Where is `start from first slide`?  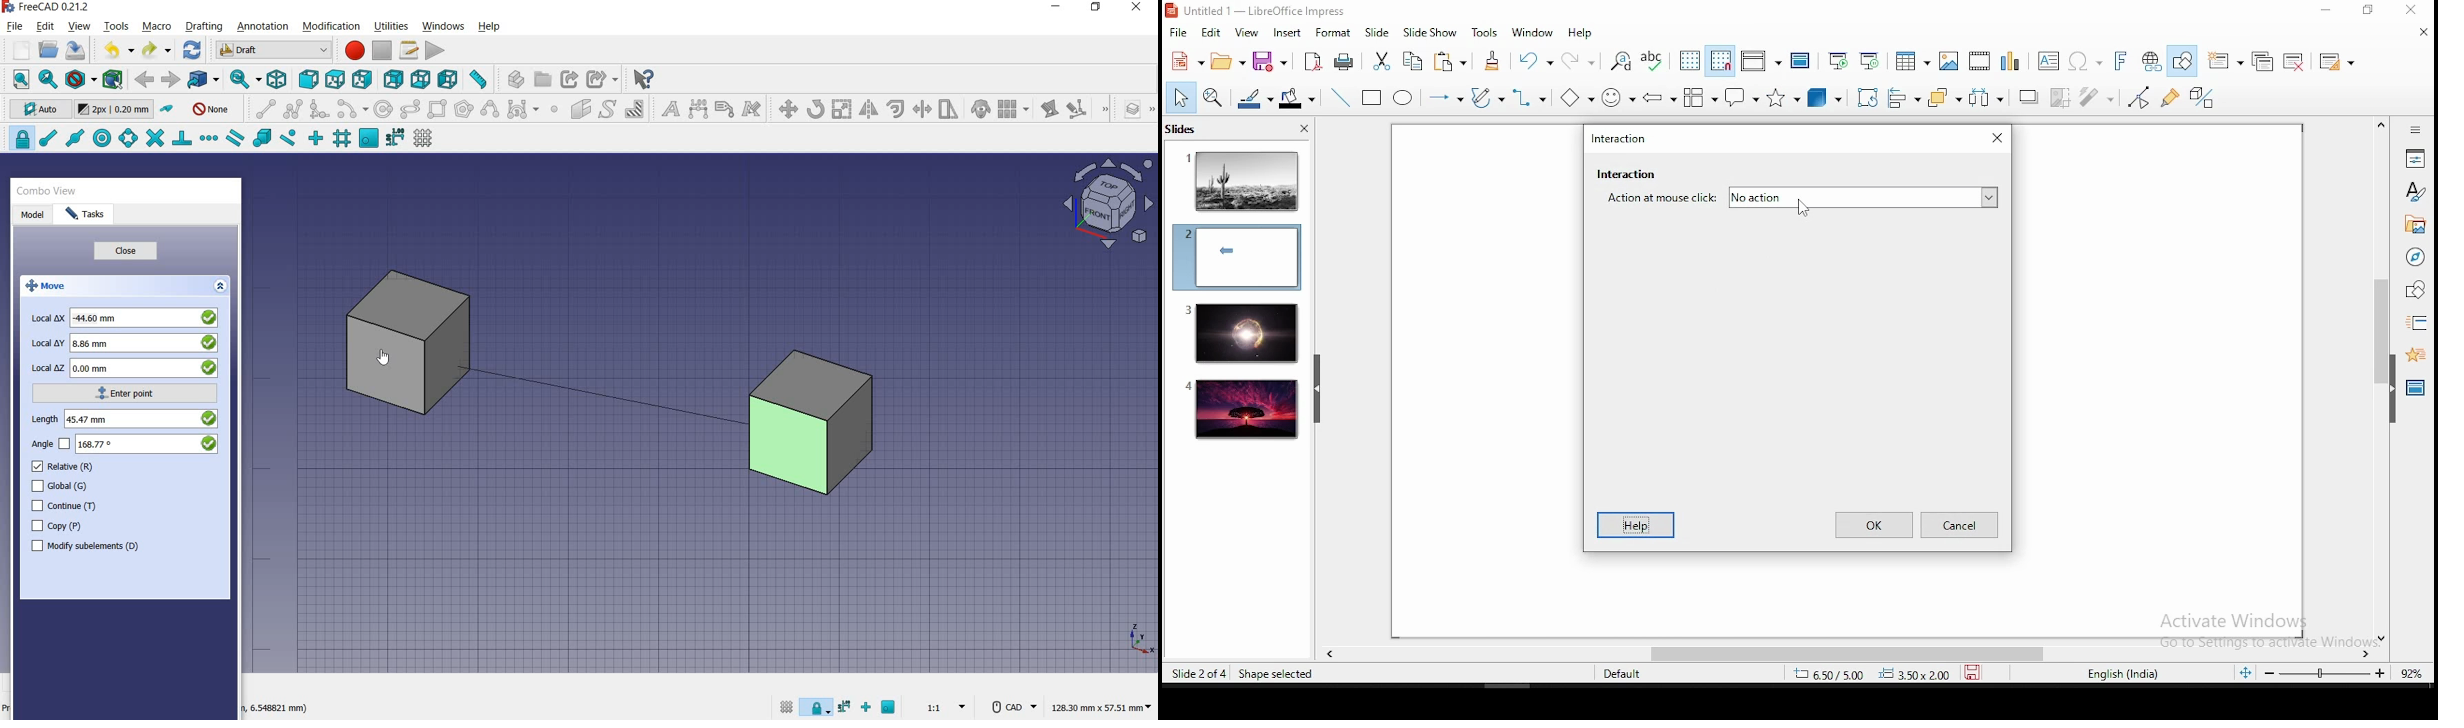
start from first slide is located at coordinates (1838, 61).